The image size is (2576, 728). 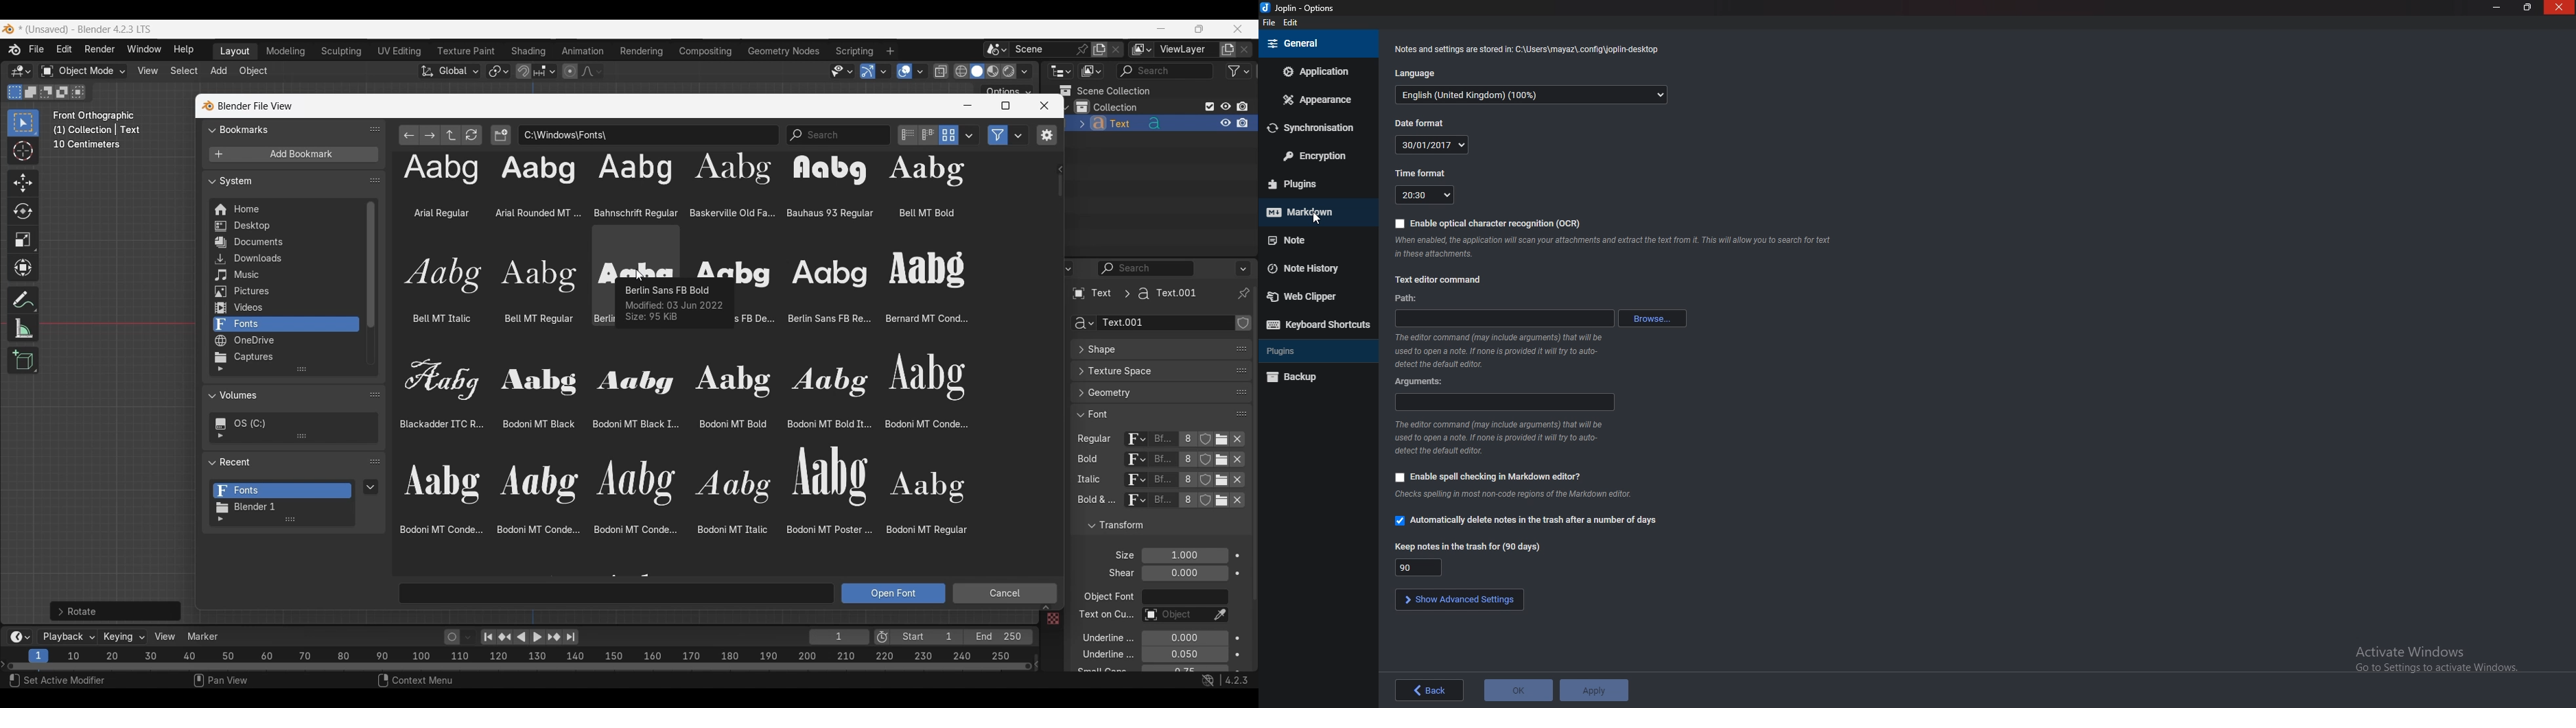 I want to click on Plugins, so click(x=1315, y=351).